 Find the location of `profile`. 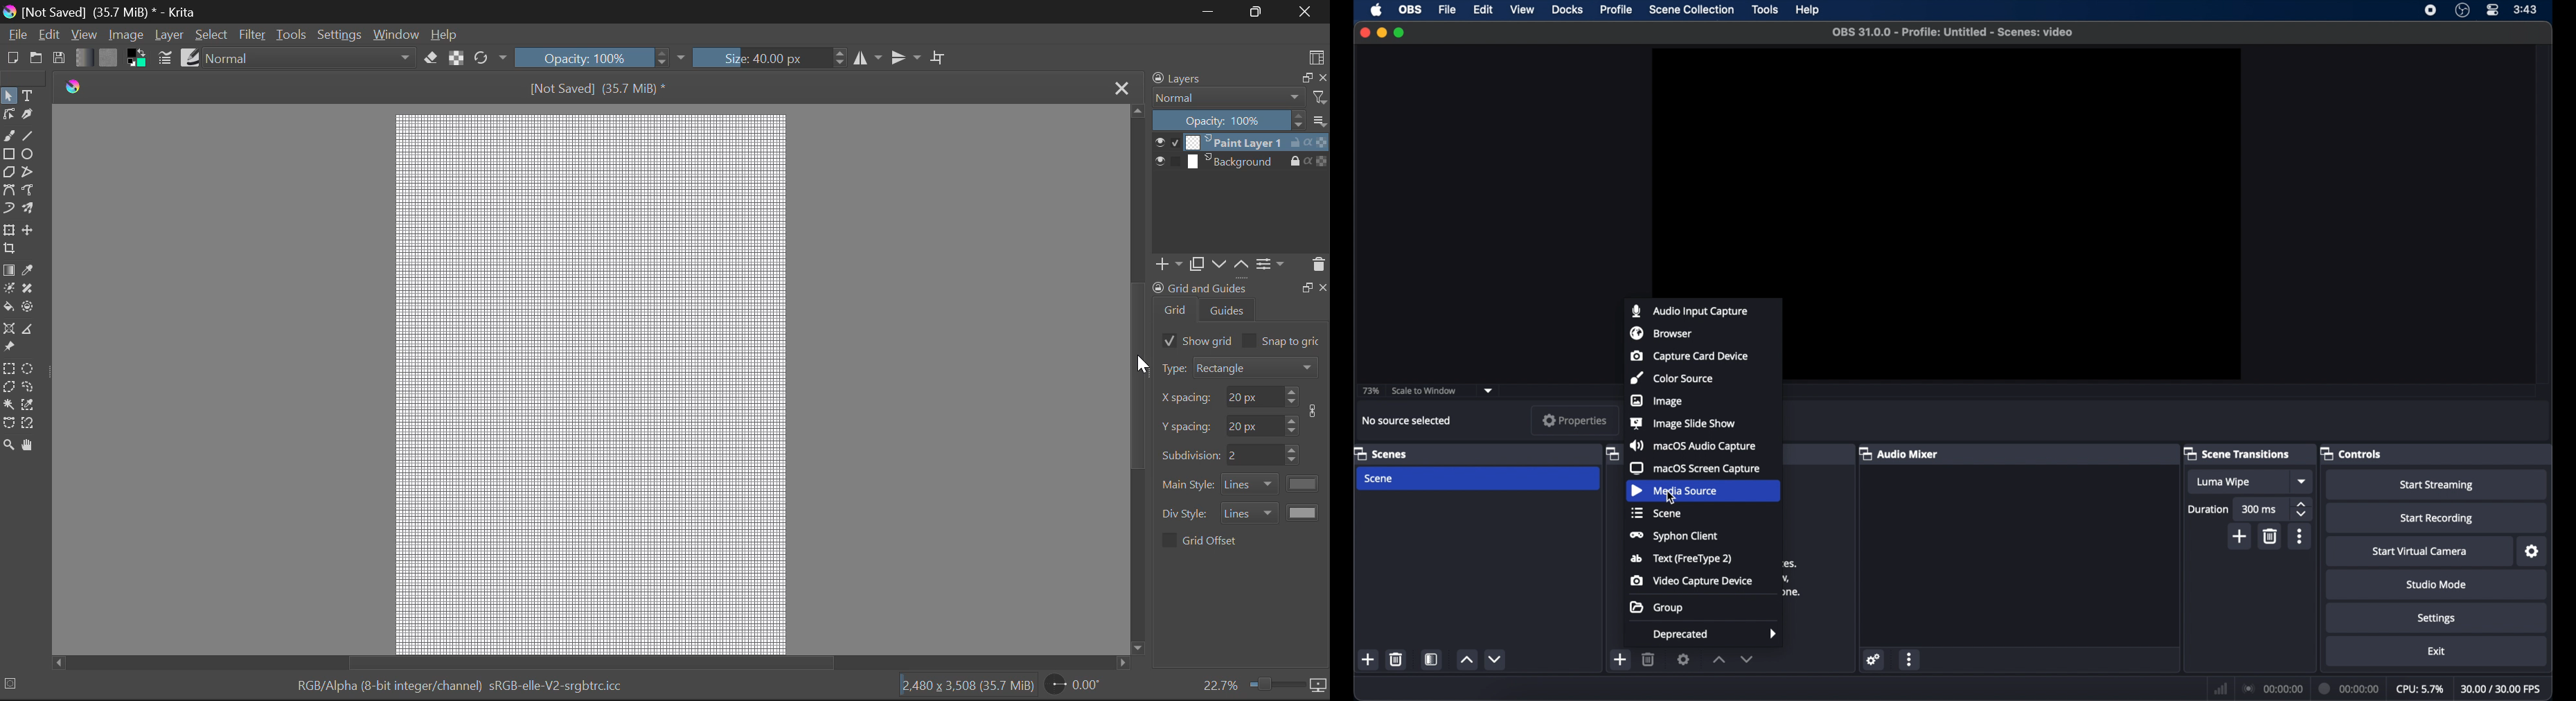

profile is located at coordinates (1617, 10).